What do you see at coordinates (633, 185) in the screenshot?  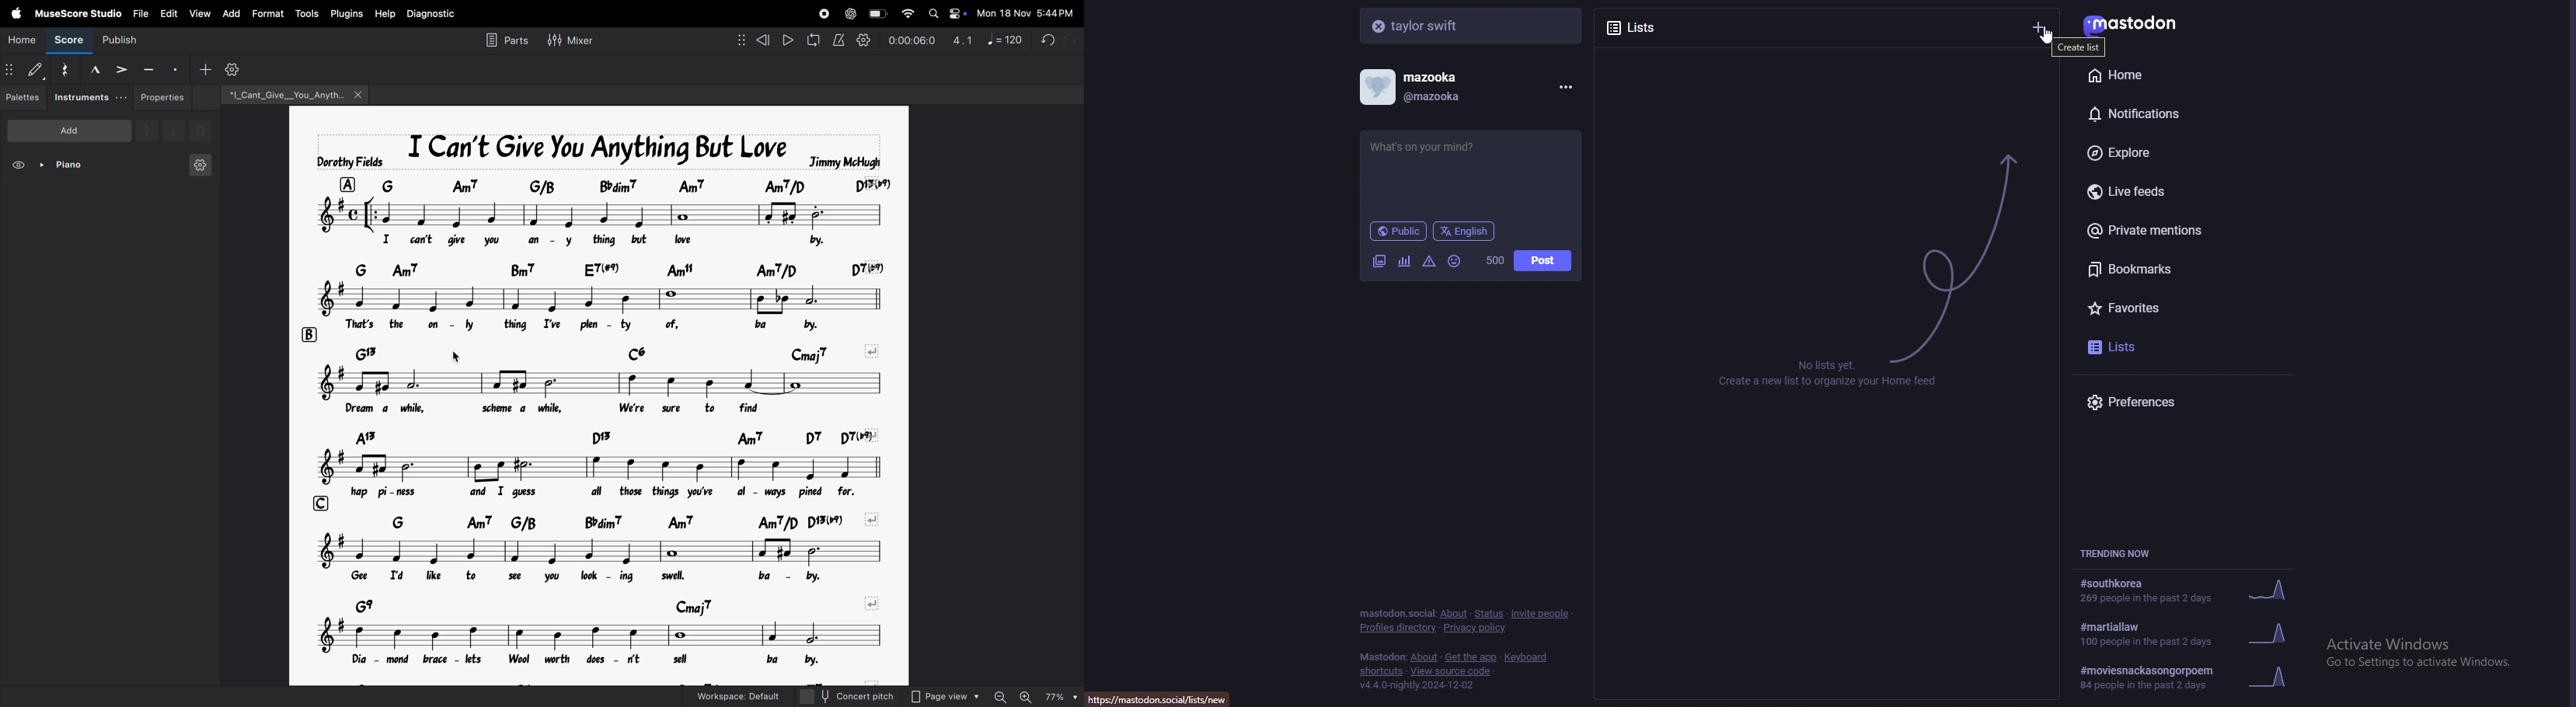 I see `chord symbol` at bounding box center [633, 185].